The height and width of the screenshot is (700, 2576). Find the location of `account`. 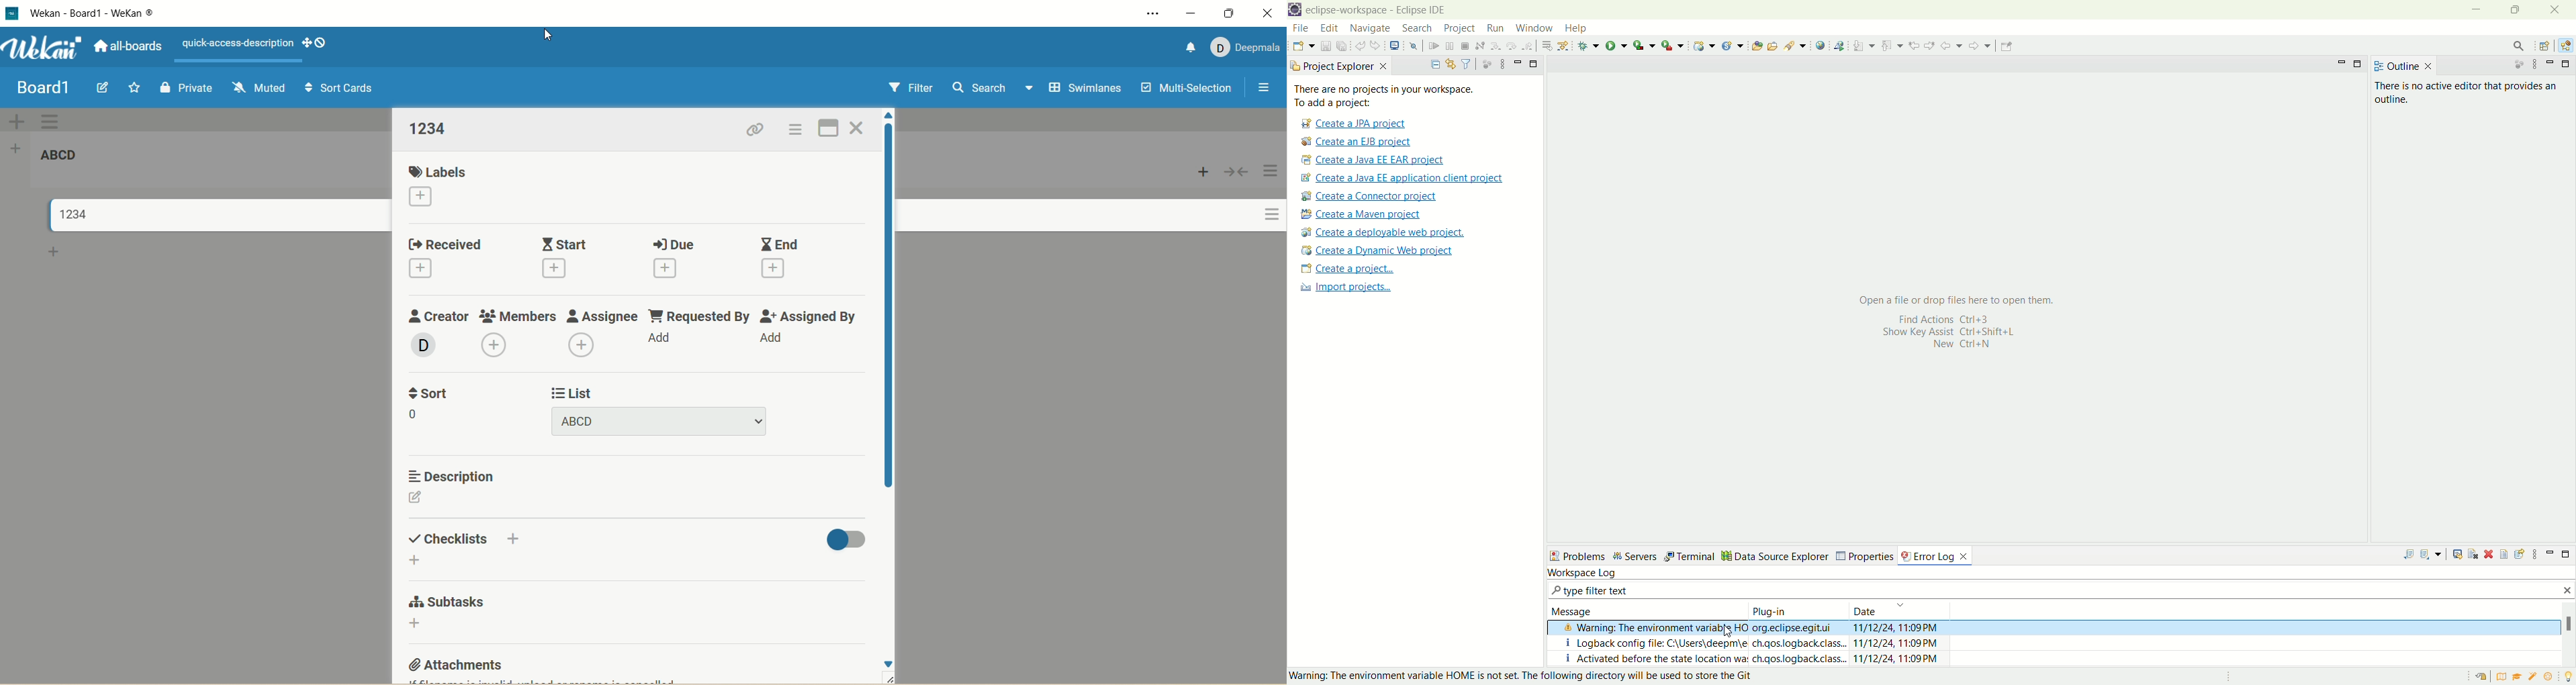

account is located at coordinates (1243, 47).